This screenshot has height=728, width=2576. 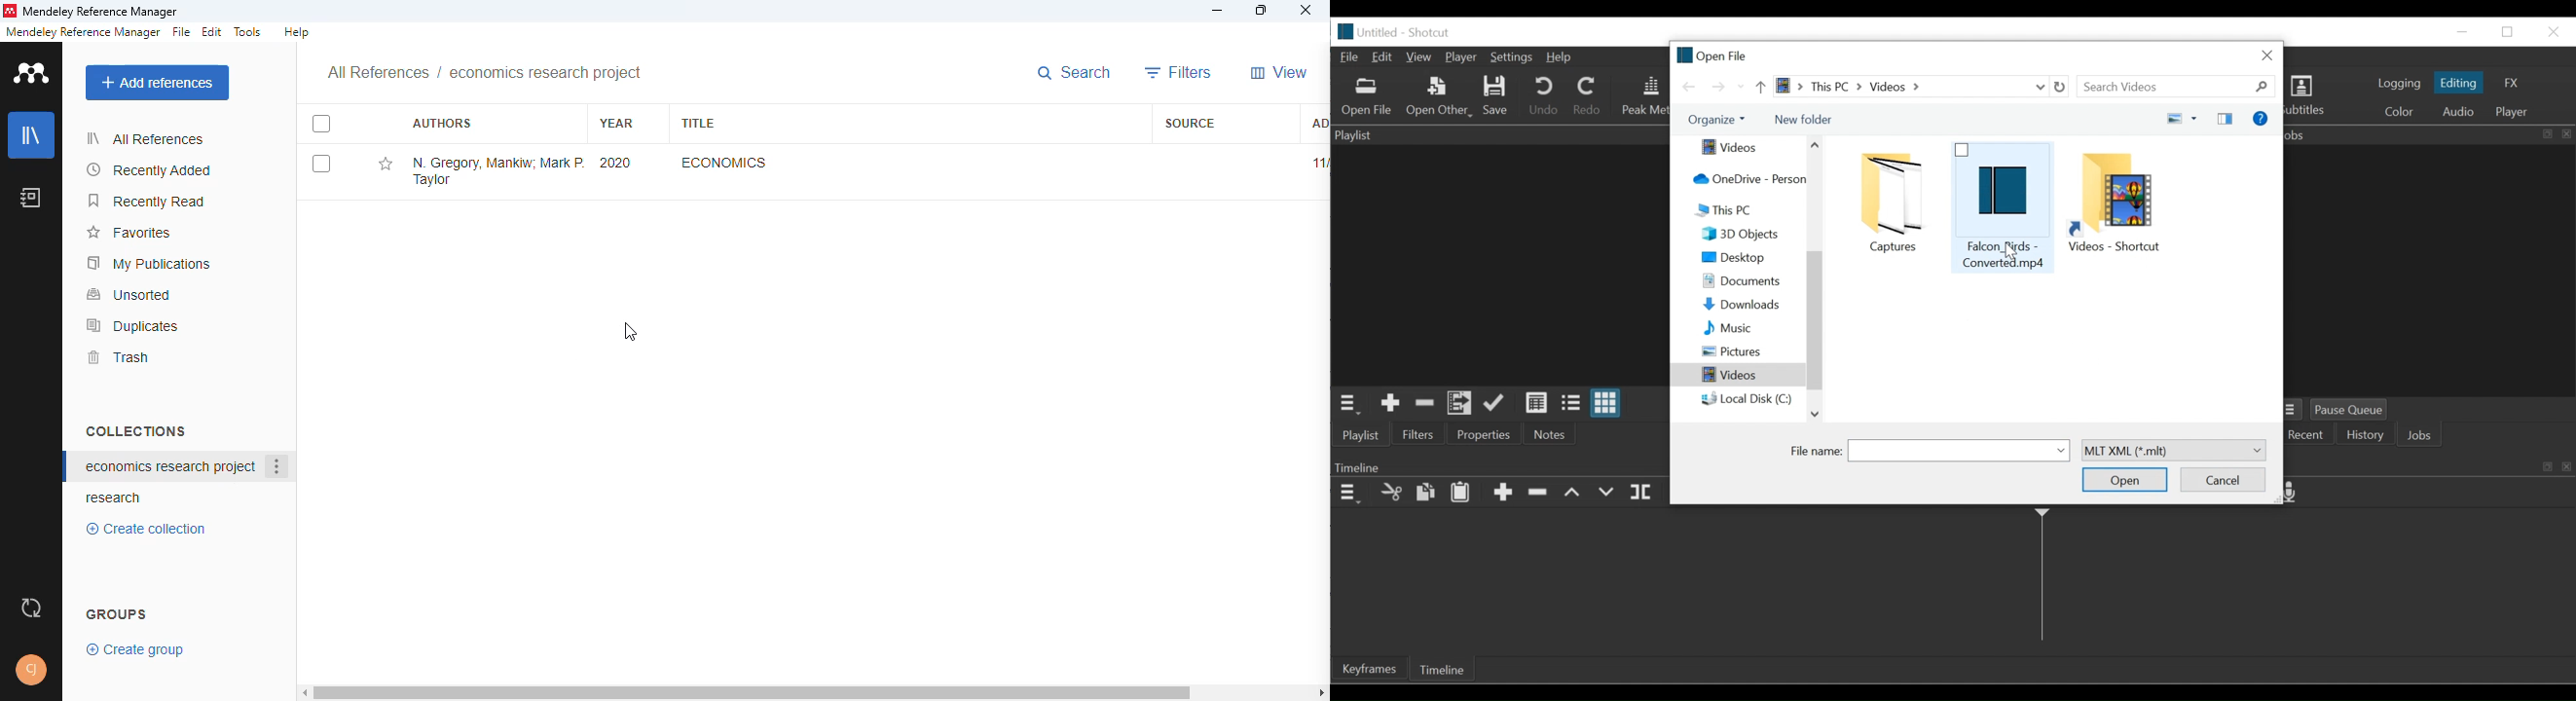 I want to click on Filters, so click(x=1417, y=433).